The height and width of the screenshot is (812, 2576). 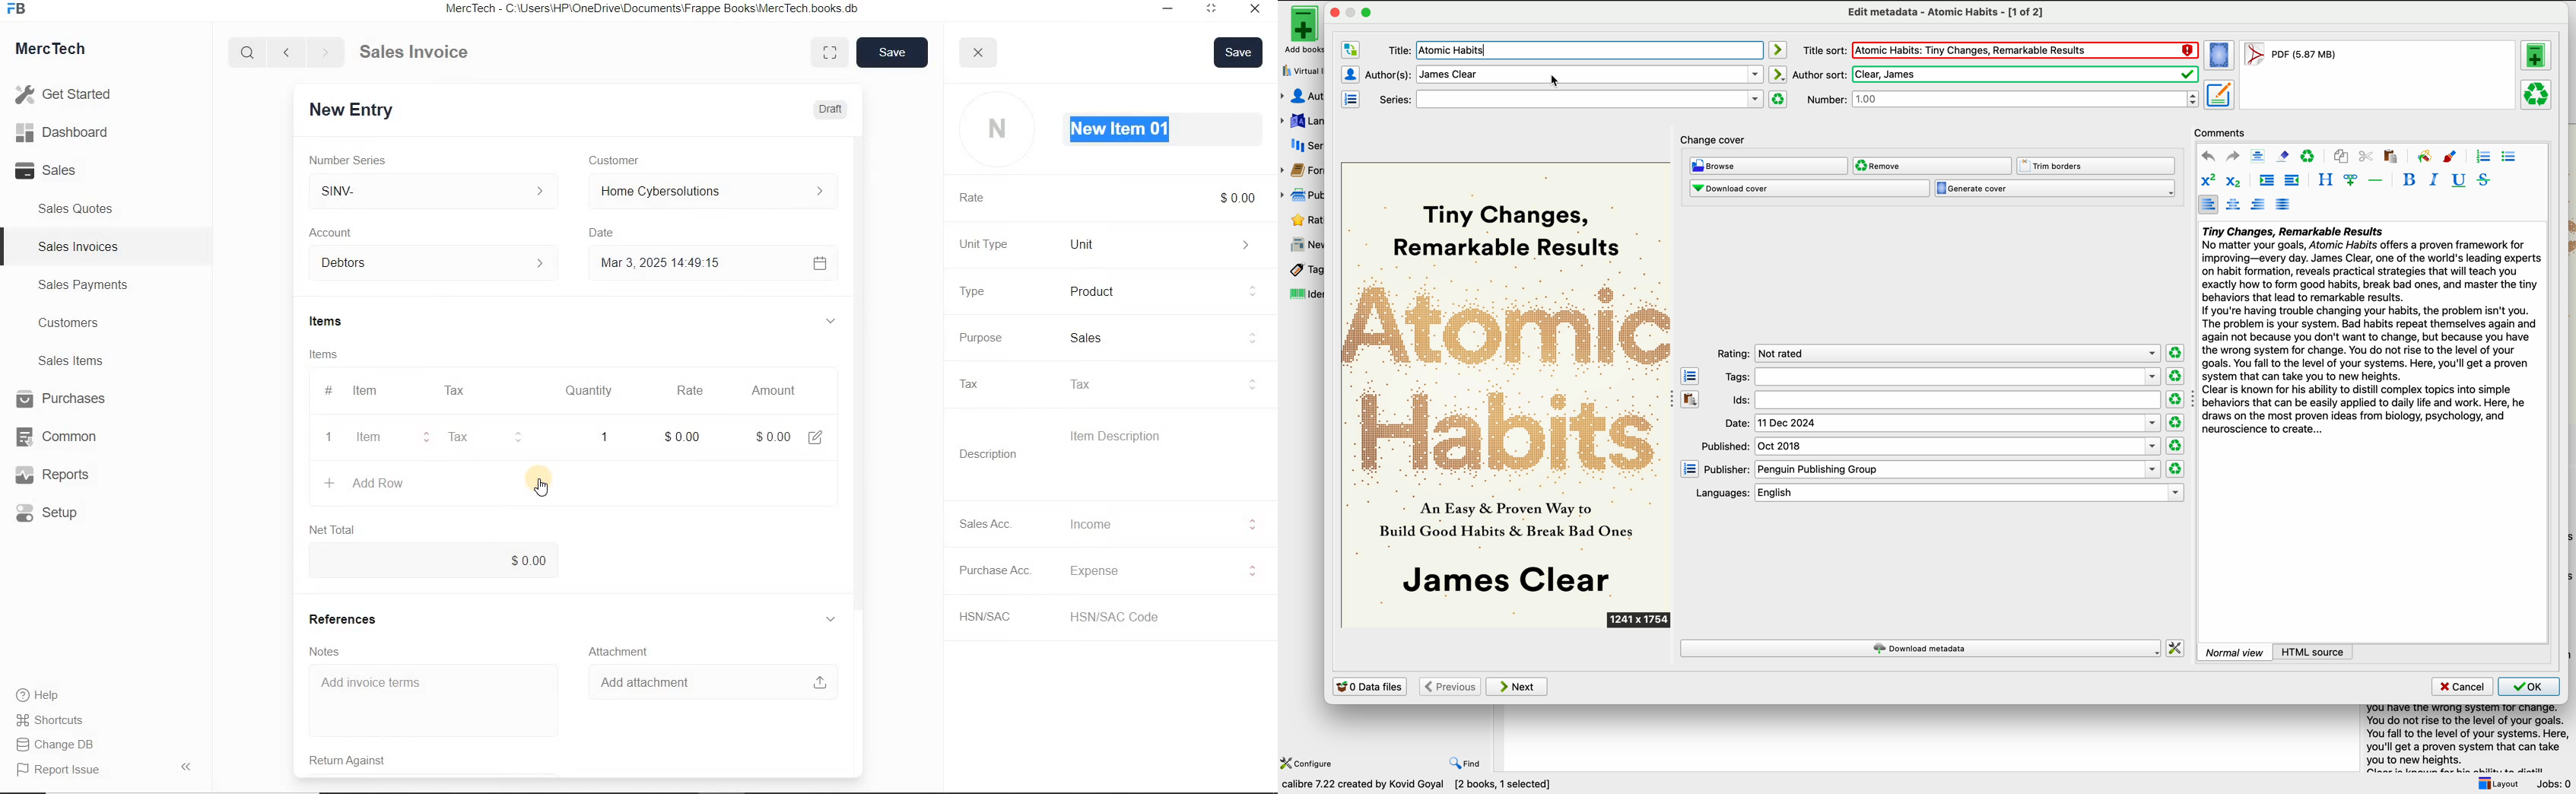 I want to click on swap the author and title, so click(x=1350, y=51).